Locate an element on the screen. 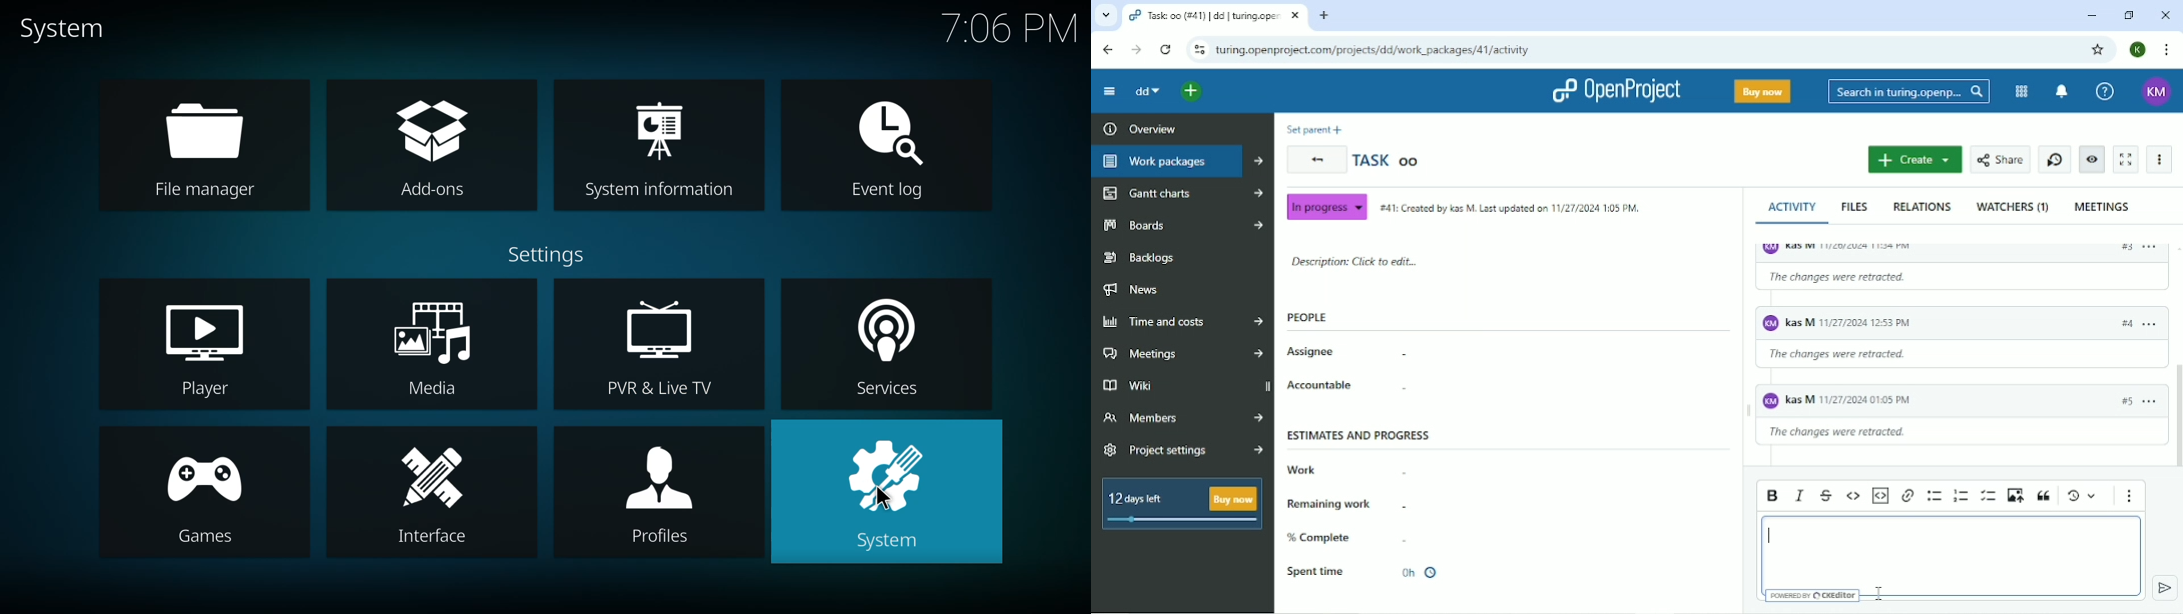 This screenshot has width=2184, height=616. KM is located at coordinates (2156, 92).